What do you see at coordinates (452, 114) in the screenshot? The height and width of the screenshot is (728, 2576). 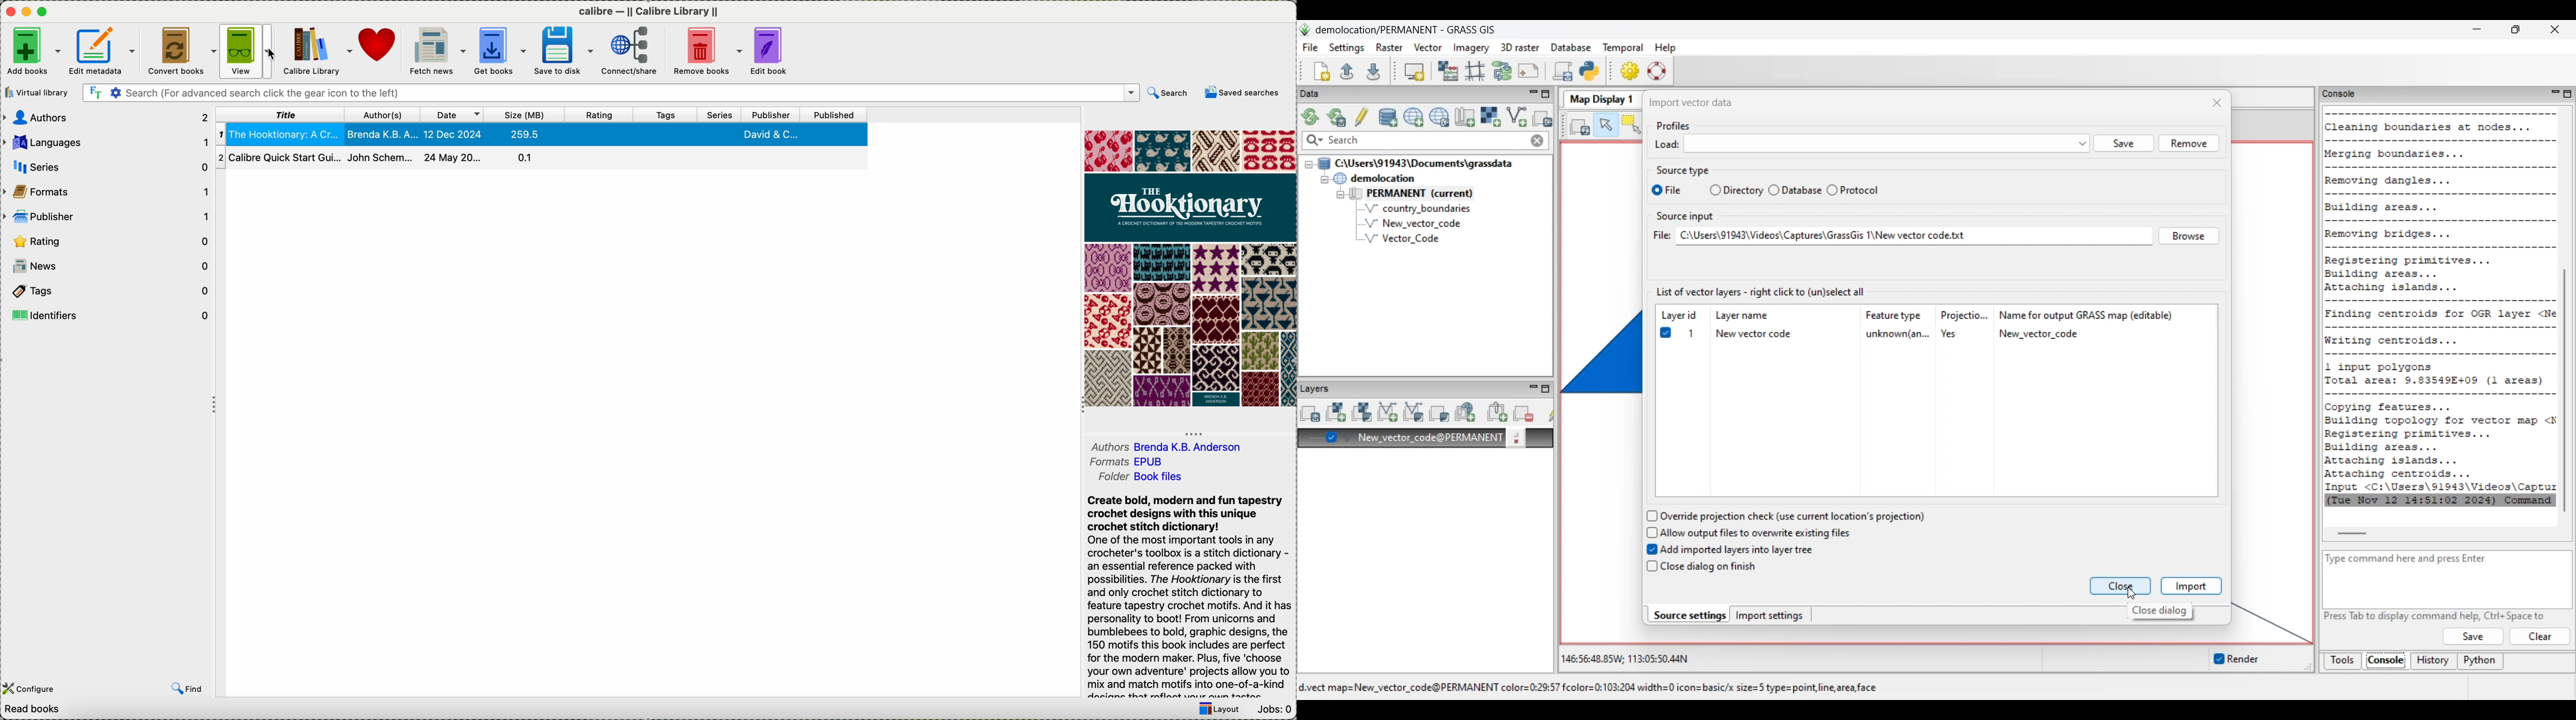 I see `date` at bounding box center [452, 114].